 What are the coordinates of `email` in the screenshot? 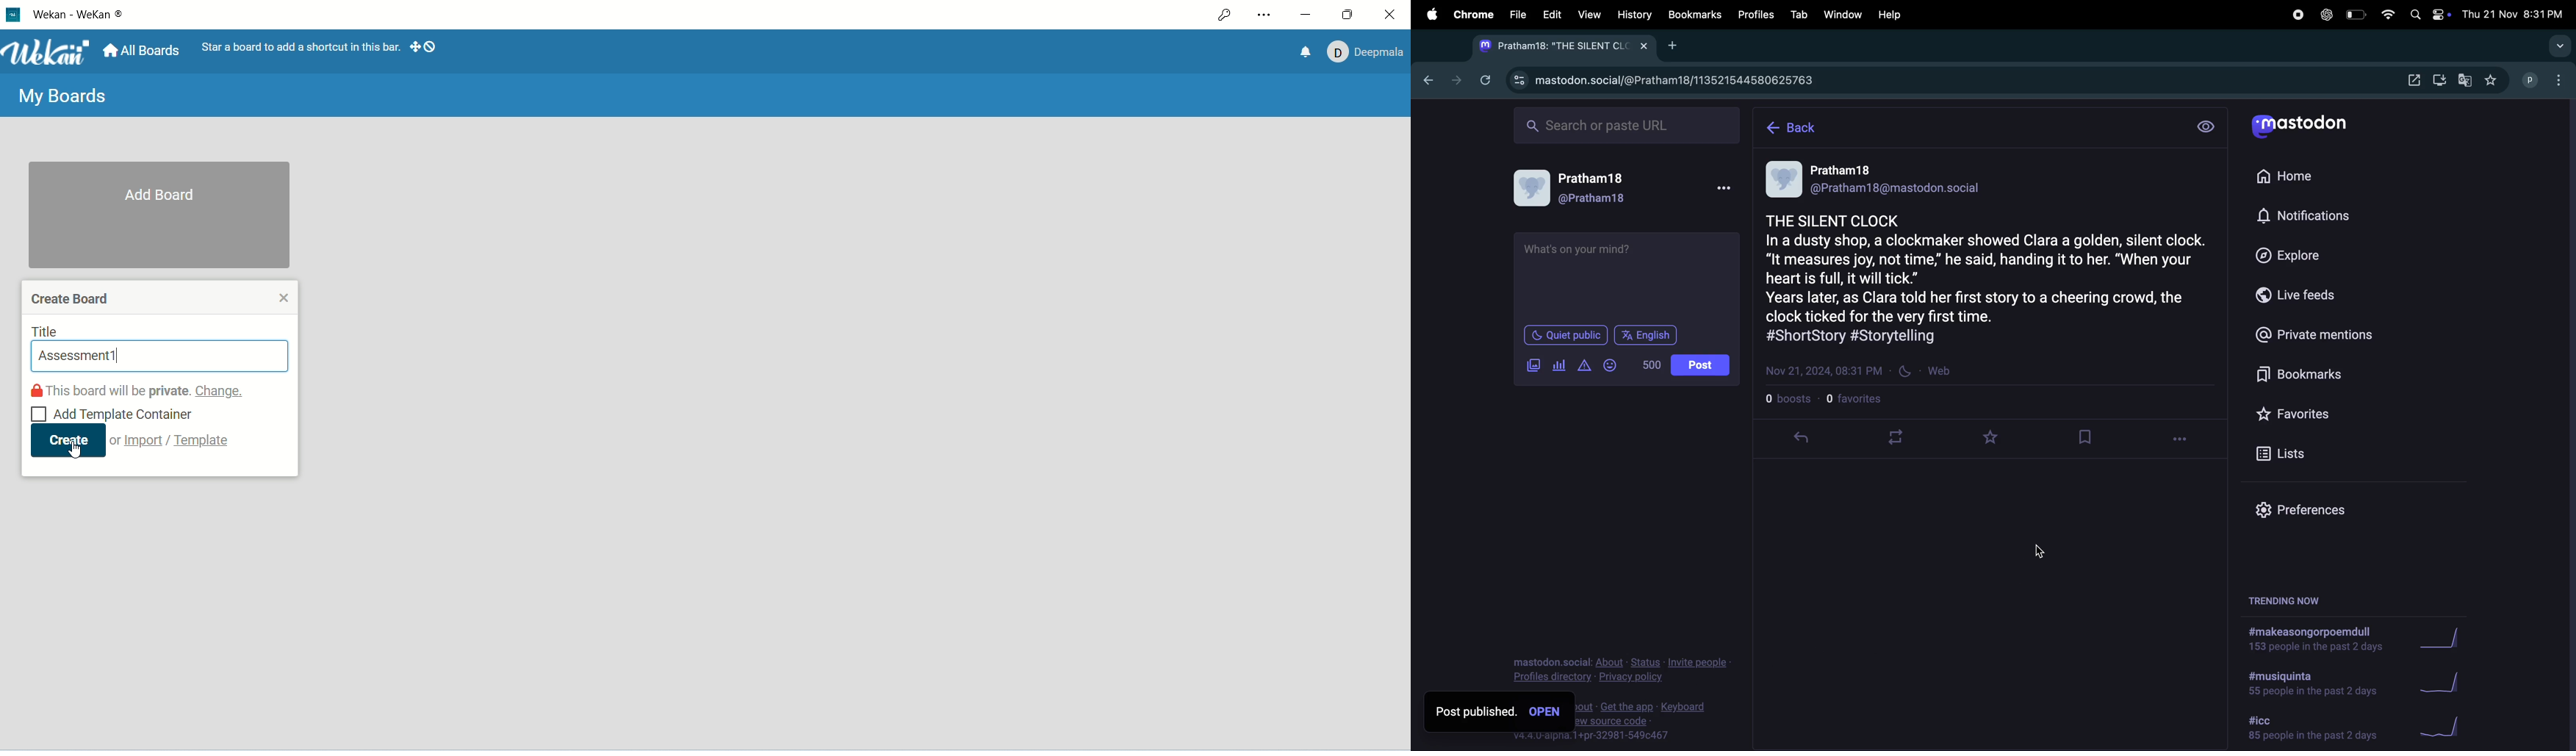 It's located at (1908, 187).